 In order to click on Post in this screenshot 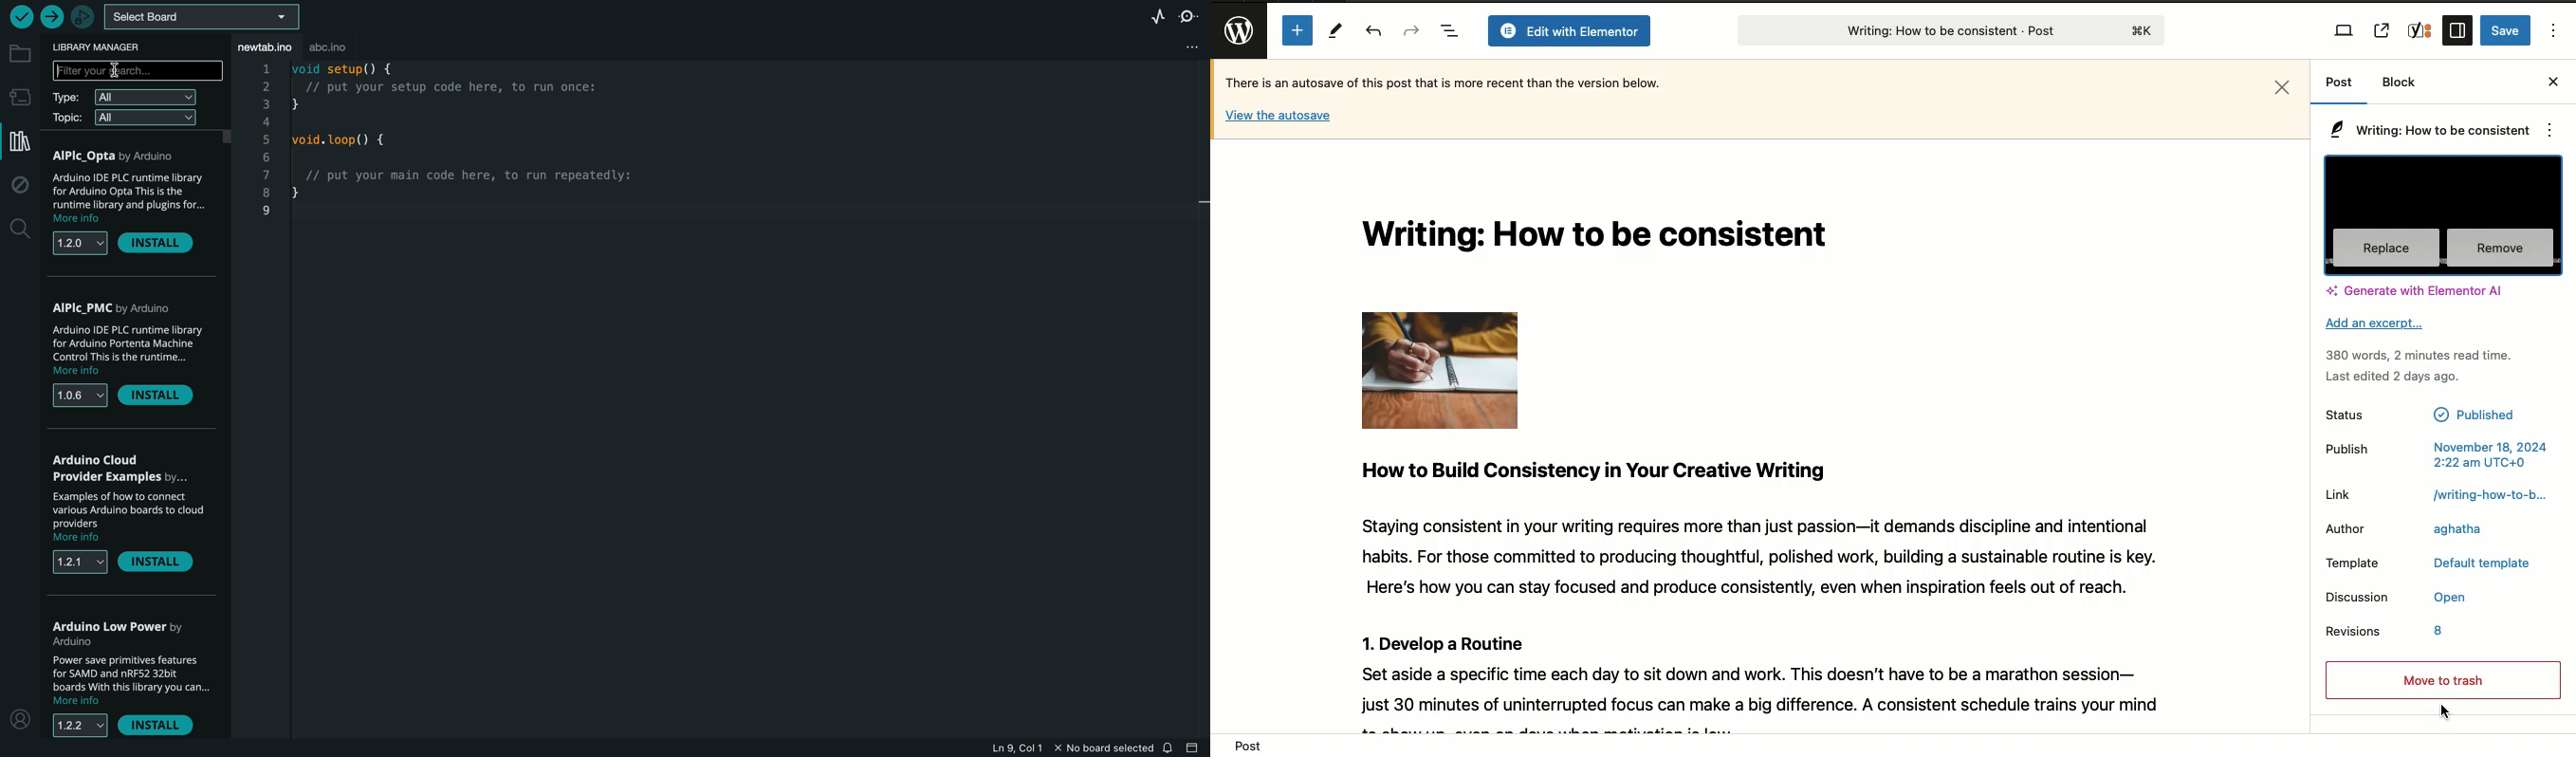, I will do `click(1249, 741)`.